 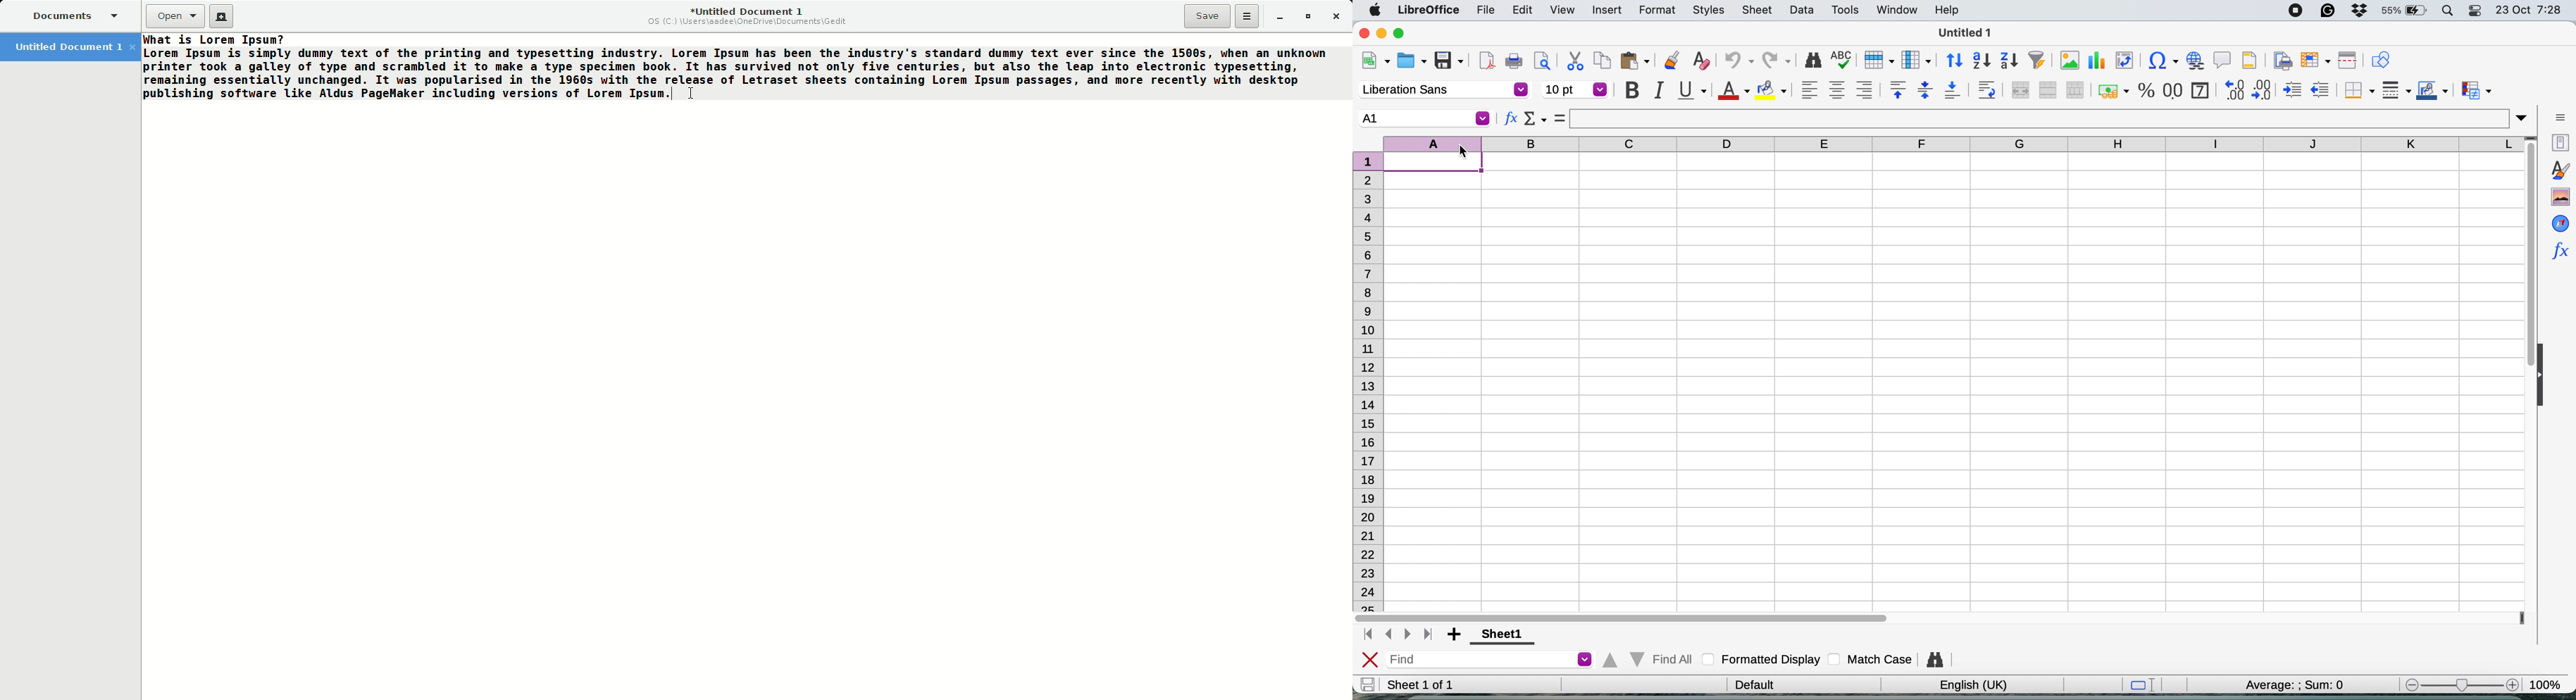 I want to click on insert hyperlink, so click(x=2196, y=60).